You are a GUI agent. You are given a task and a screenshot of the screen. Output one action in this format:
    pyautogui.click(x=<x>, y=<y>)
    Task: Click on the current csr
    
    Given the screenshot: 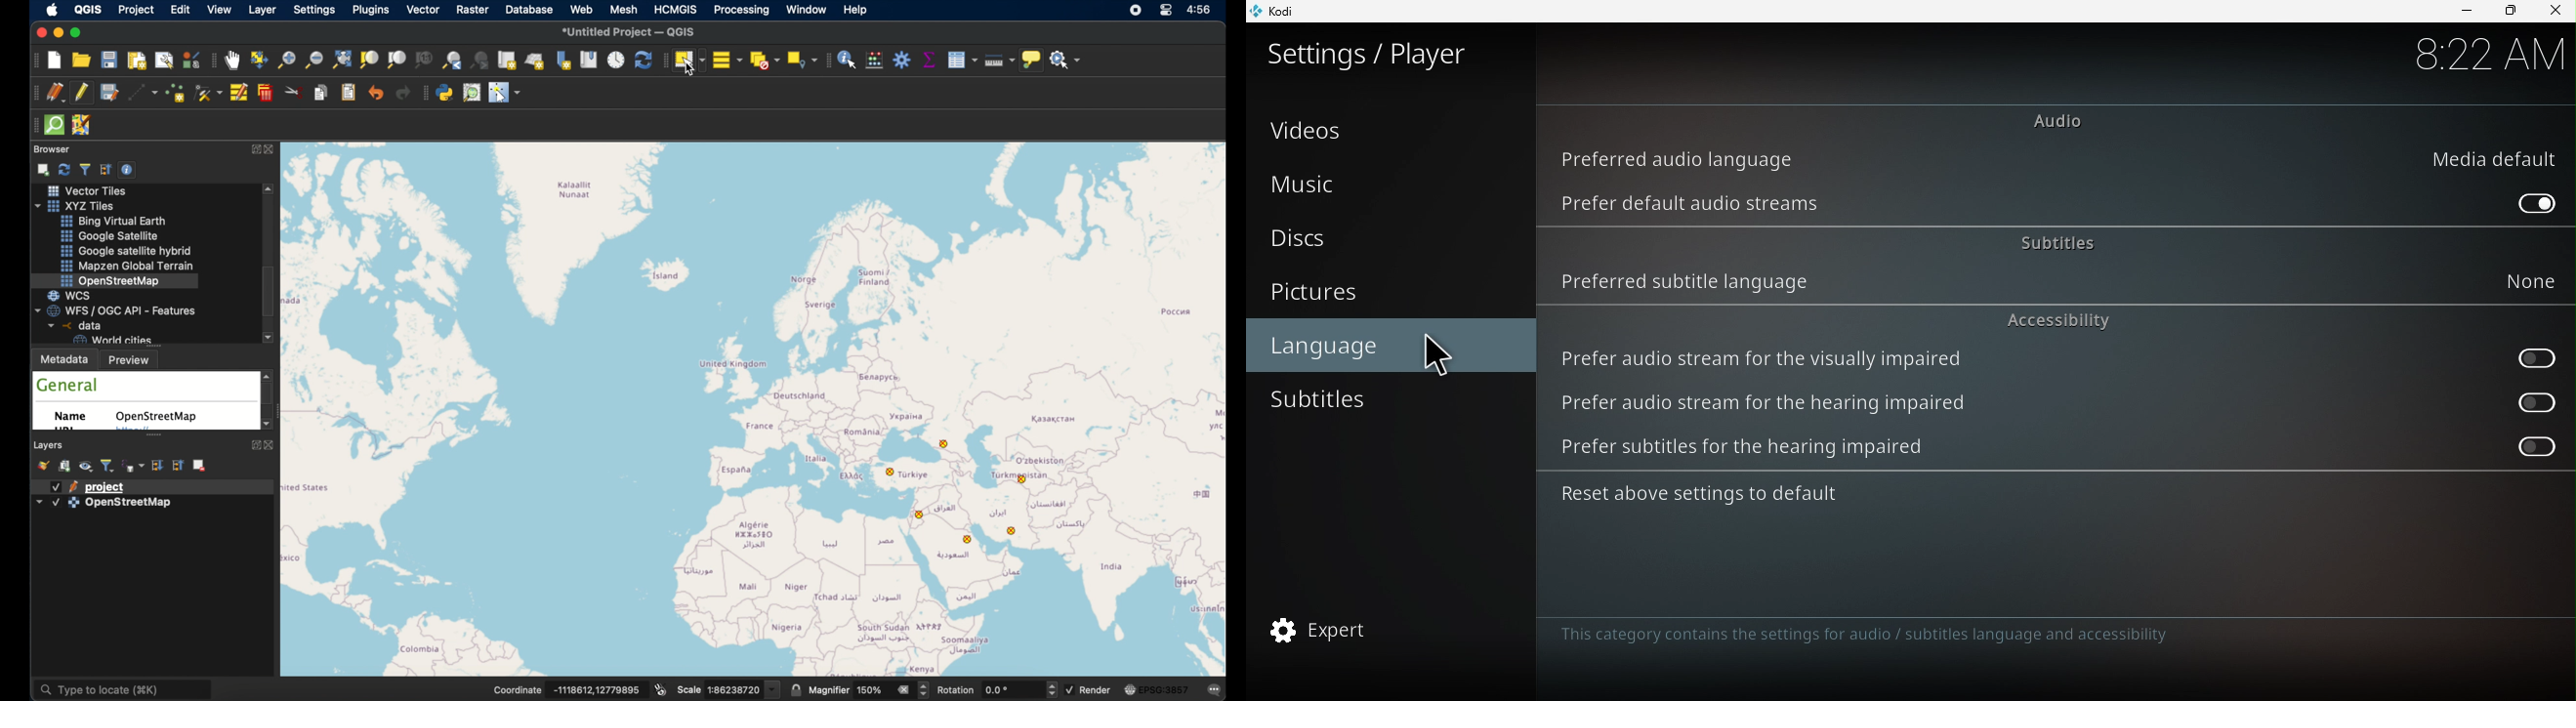 What is the action you would take?
    pyautogui.click(x=1156, y=690)
    